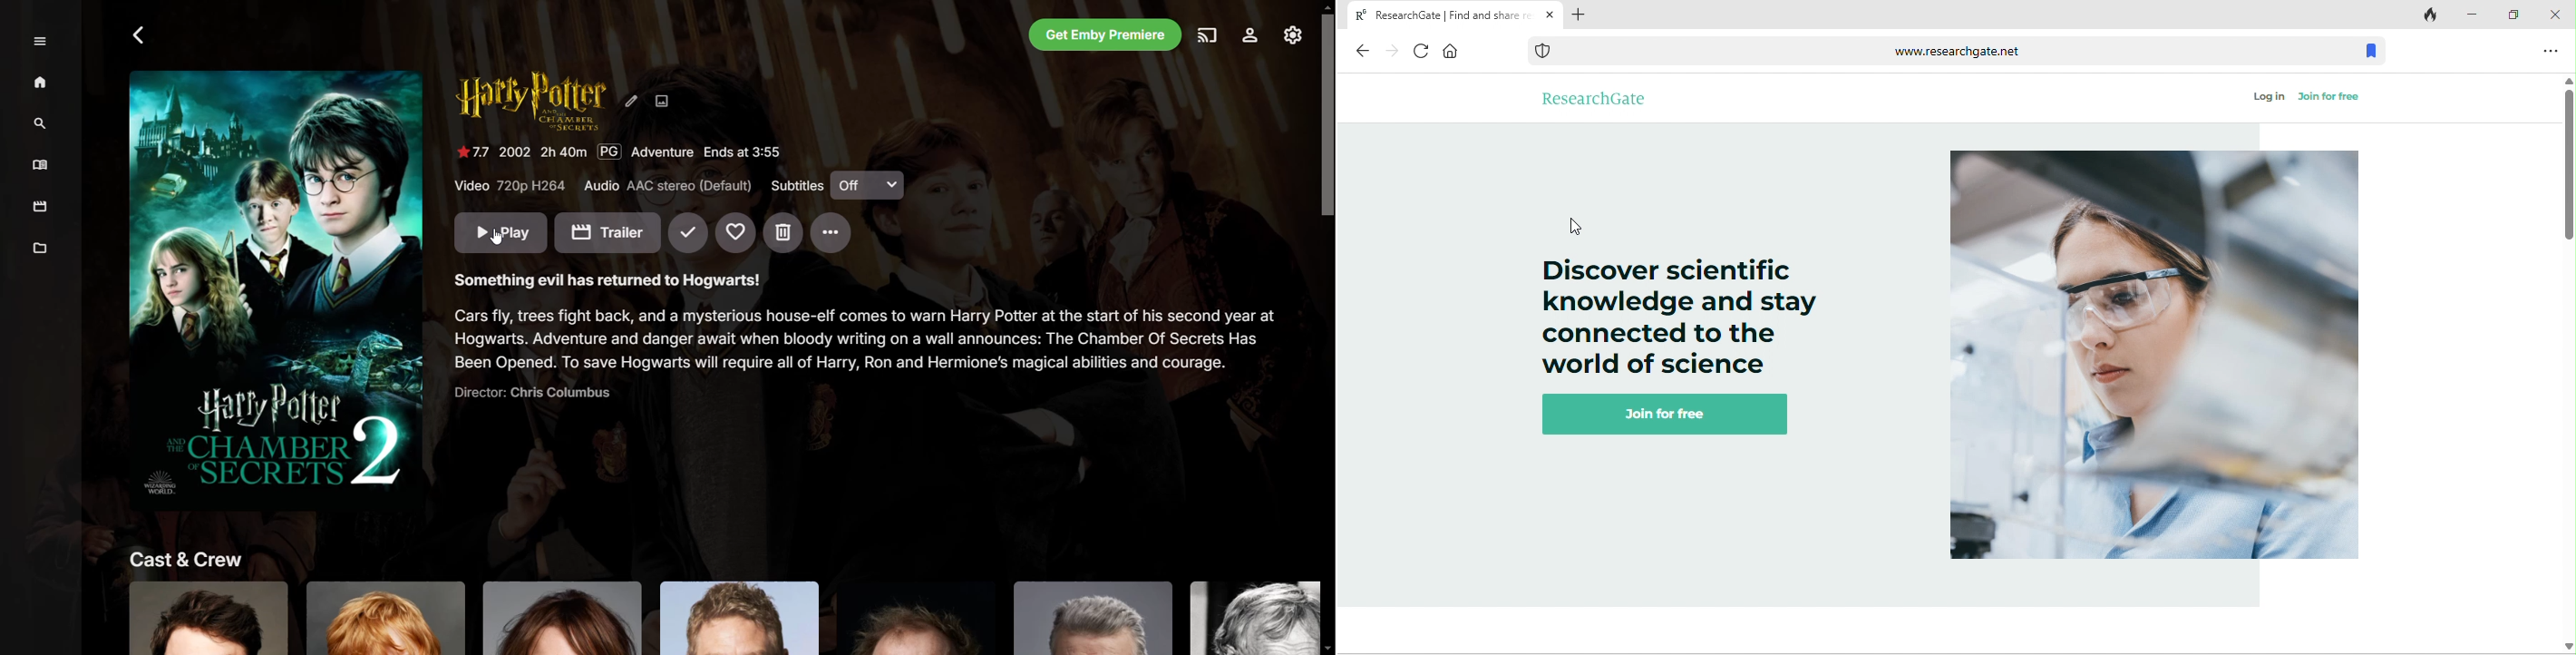  What do you see at coordinates (630, 152) in the screenshot?
I see `Movie Details` at bounding box center [630, 152].